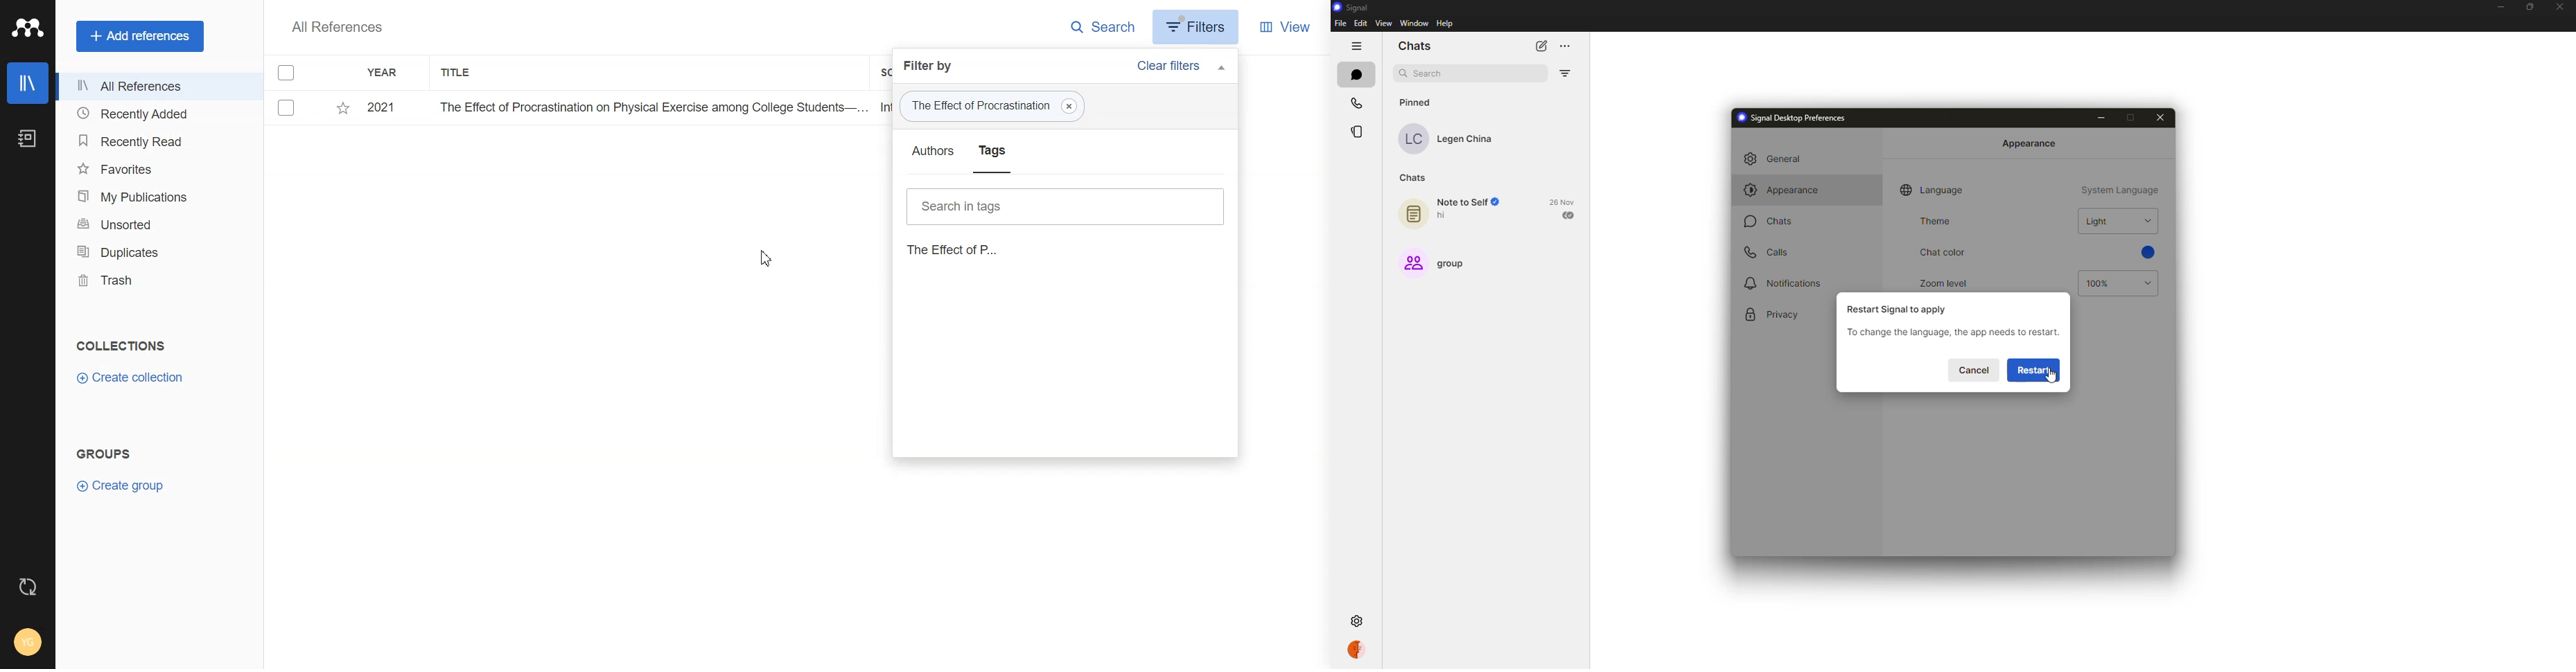  What do you see at coordinates (2130, 115) in the screenshot?
I see `maximize` at bounding box center [2130, 115].